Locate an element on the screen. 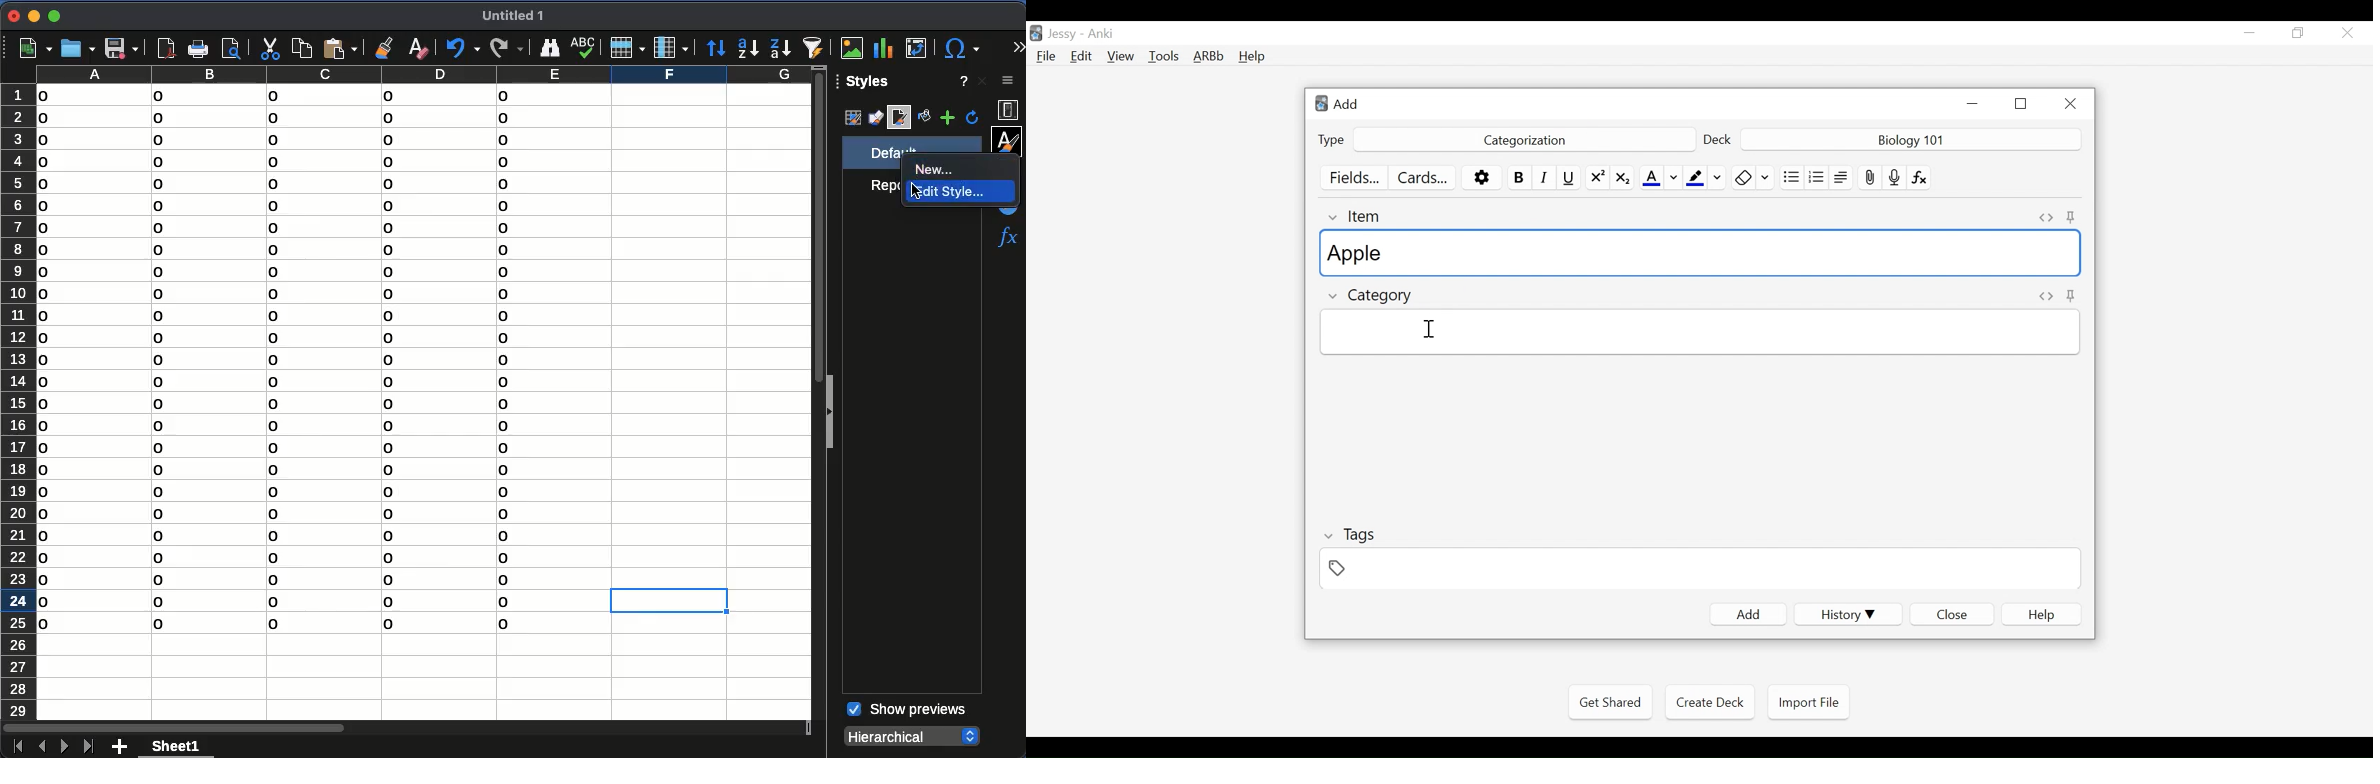  Create Deck is located at coordinates (1707, 701).